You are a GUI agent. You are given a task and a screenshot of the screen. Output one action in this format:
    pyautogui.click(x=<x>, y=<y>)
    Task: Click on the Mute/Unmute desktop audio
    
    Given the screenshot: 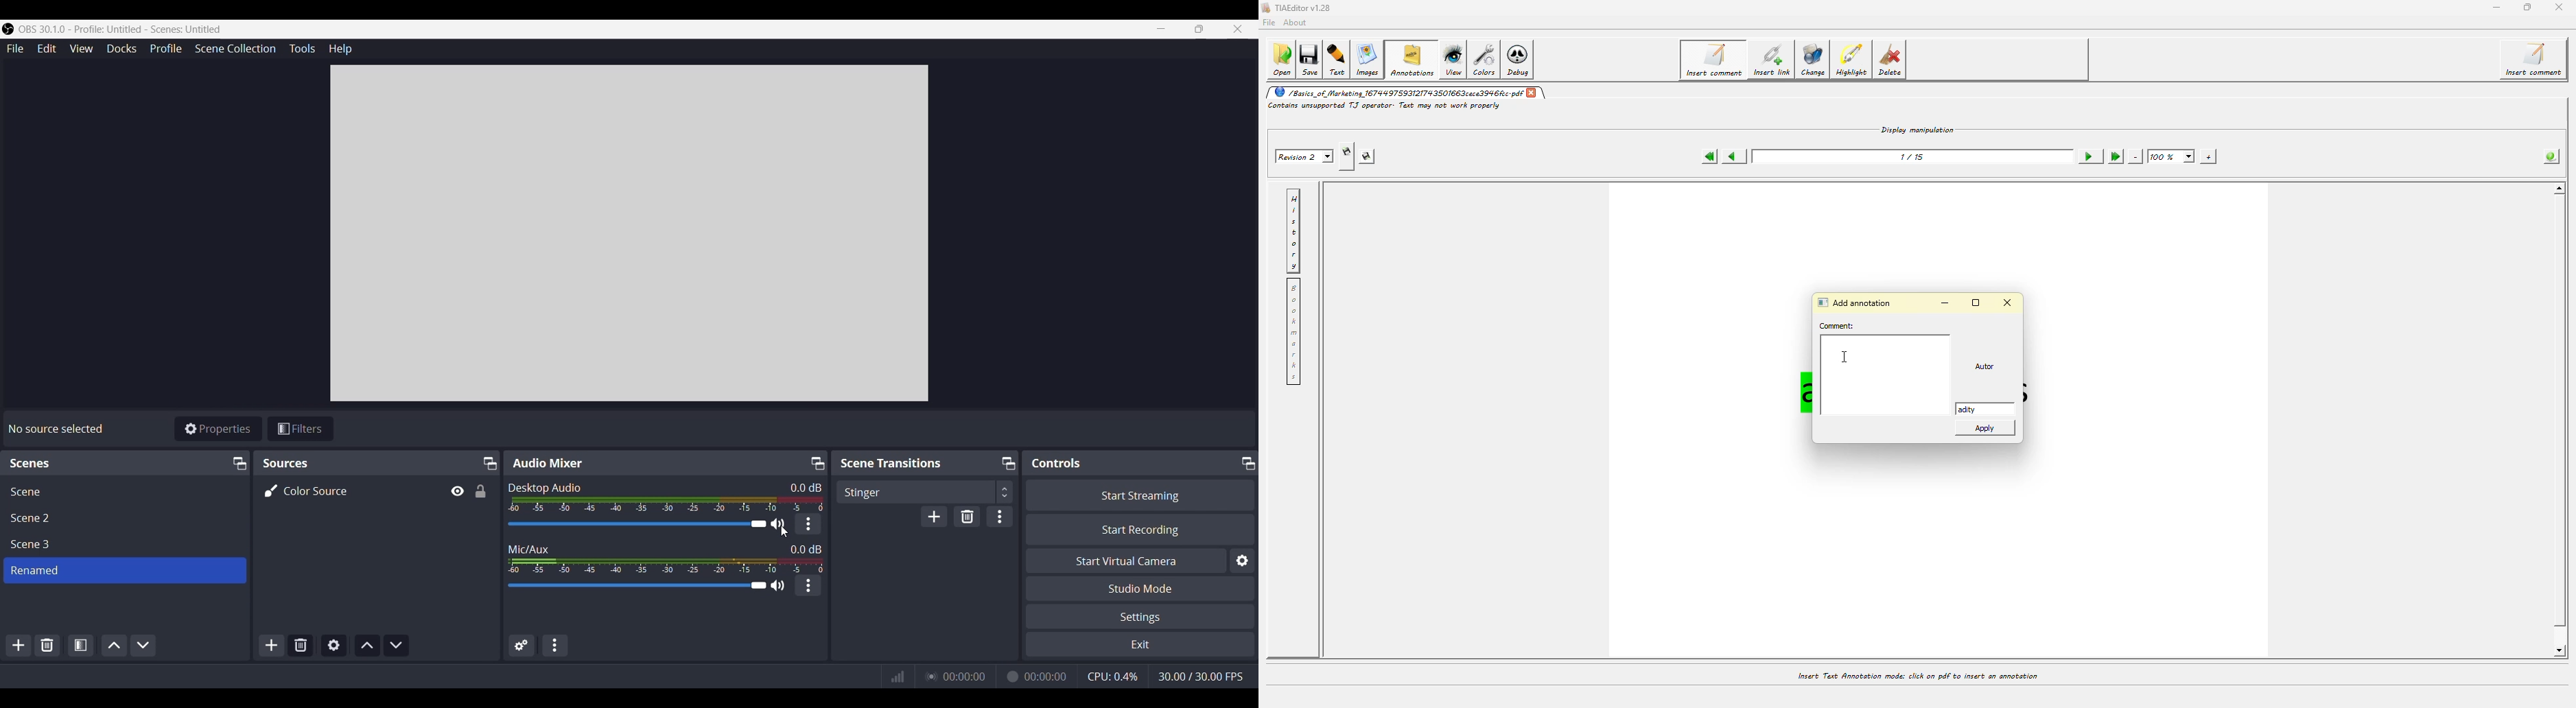 What is the action you would take?
    pyautogui.click(x=779, y=524)
    